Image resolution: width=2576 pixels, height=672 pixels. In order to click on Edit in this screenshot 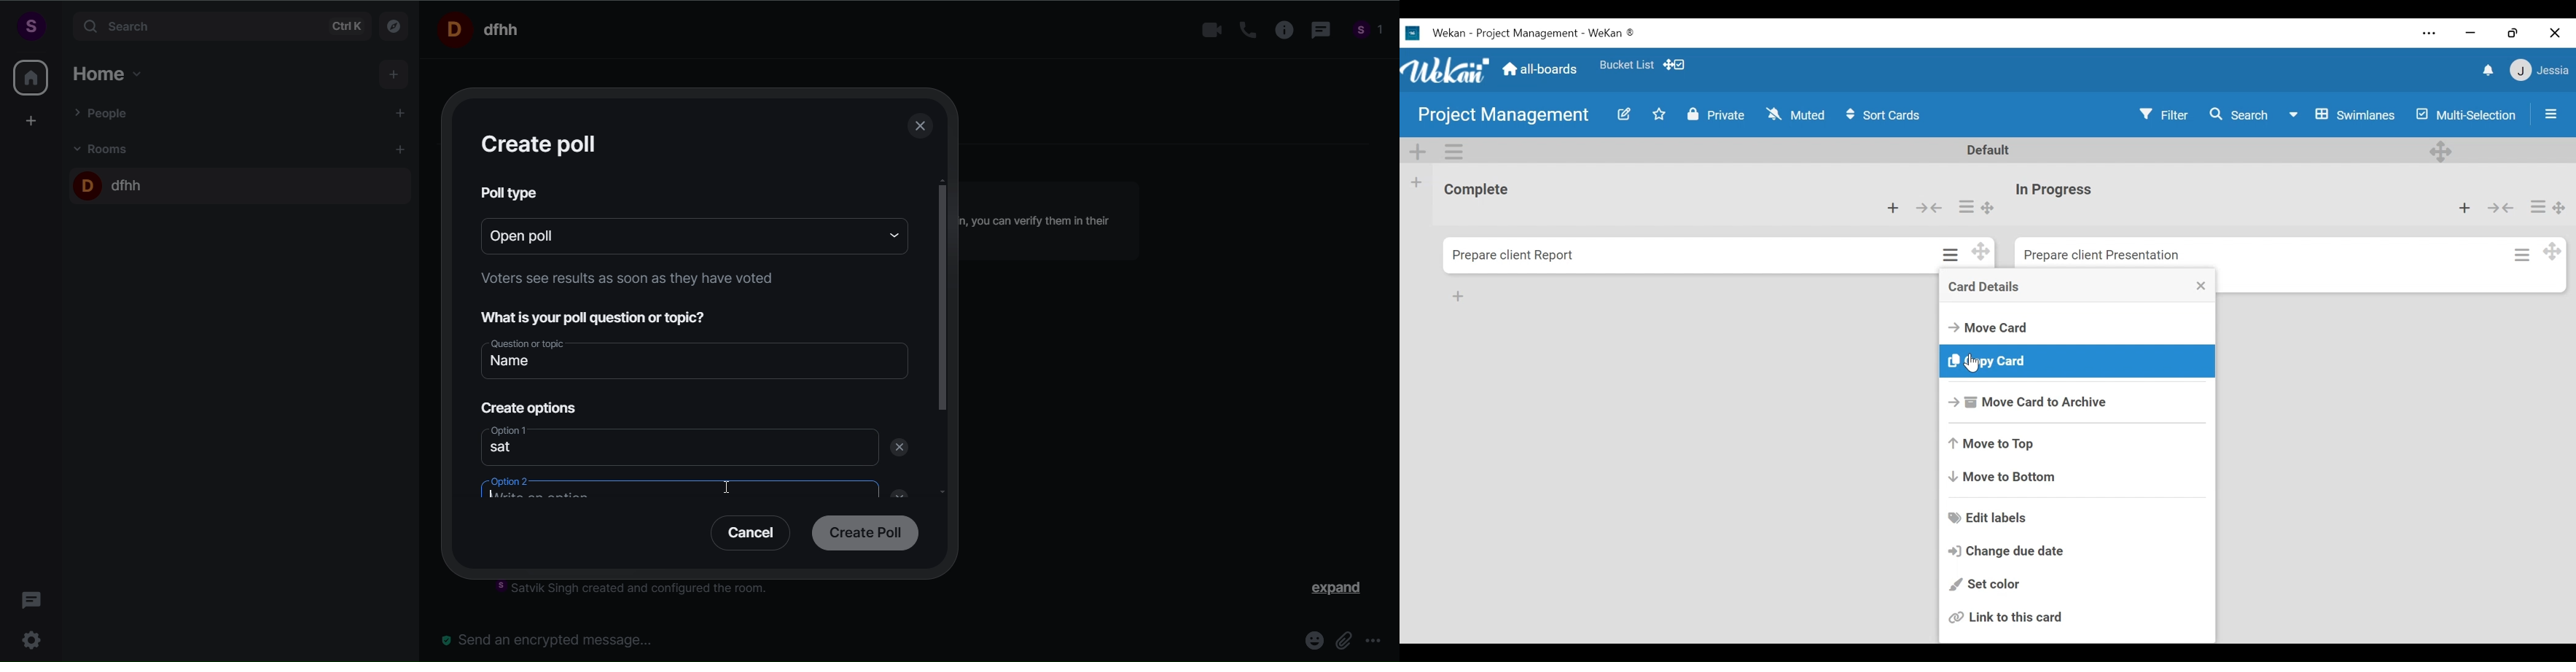, I will do `click(1626, 114)`.